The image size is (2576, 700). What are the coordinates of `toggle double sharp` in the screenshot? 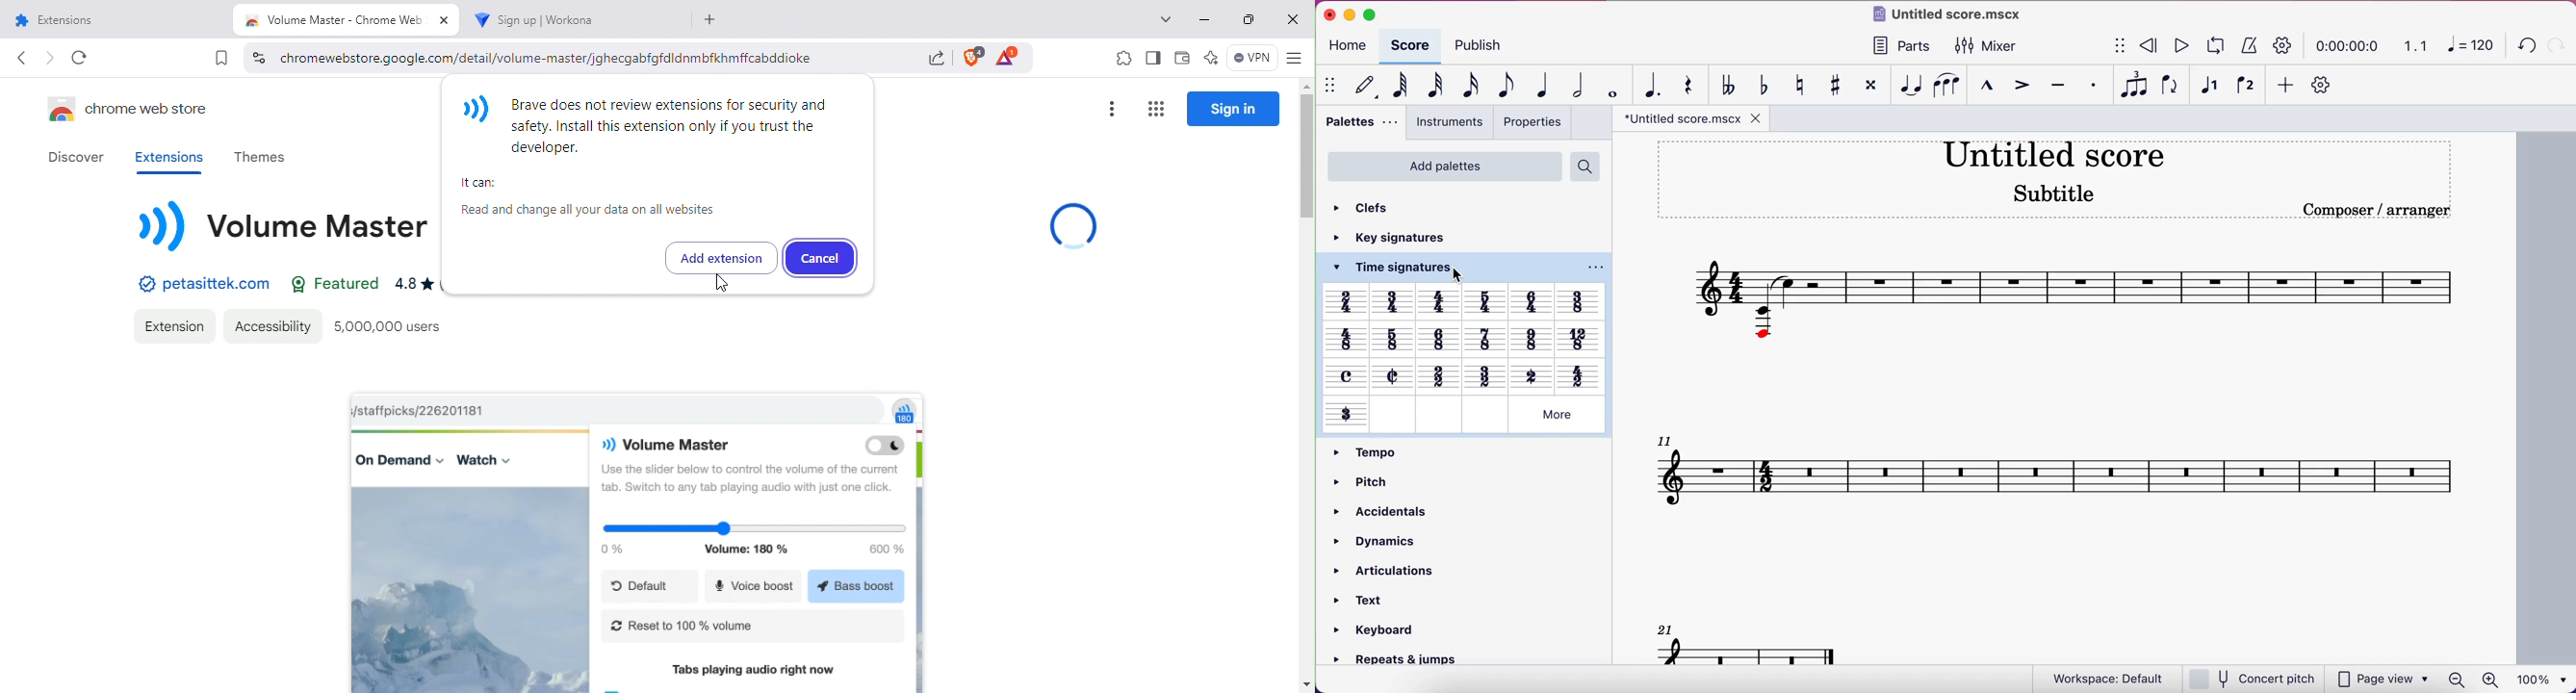 It's located at (1867, 84).